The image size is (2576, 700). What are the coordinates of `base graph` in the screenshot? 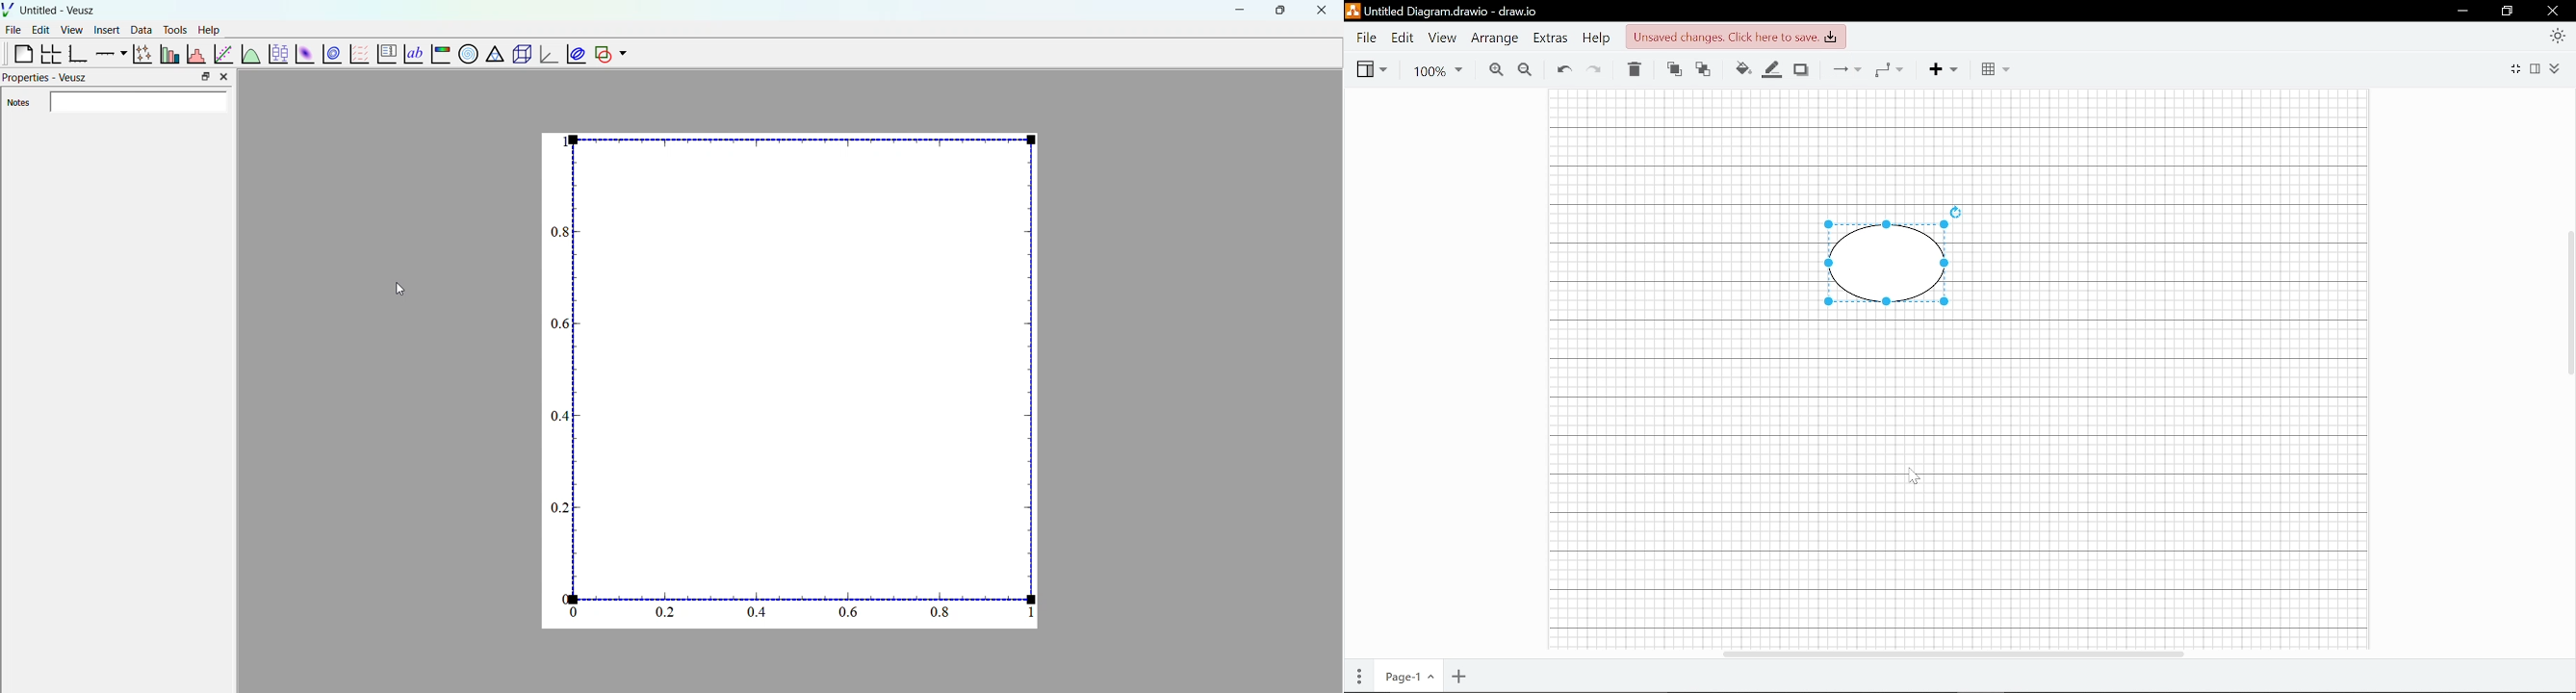 It's located at (78, 54).